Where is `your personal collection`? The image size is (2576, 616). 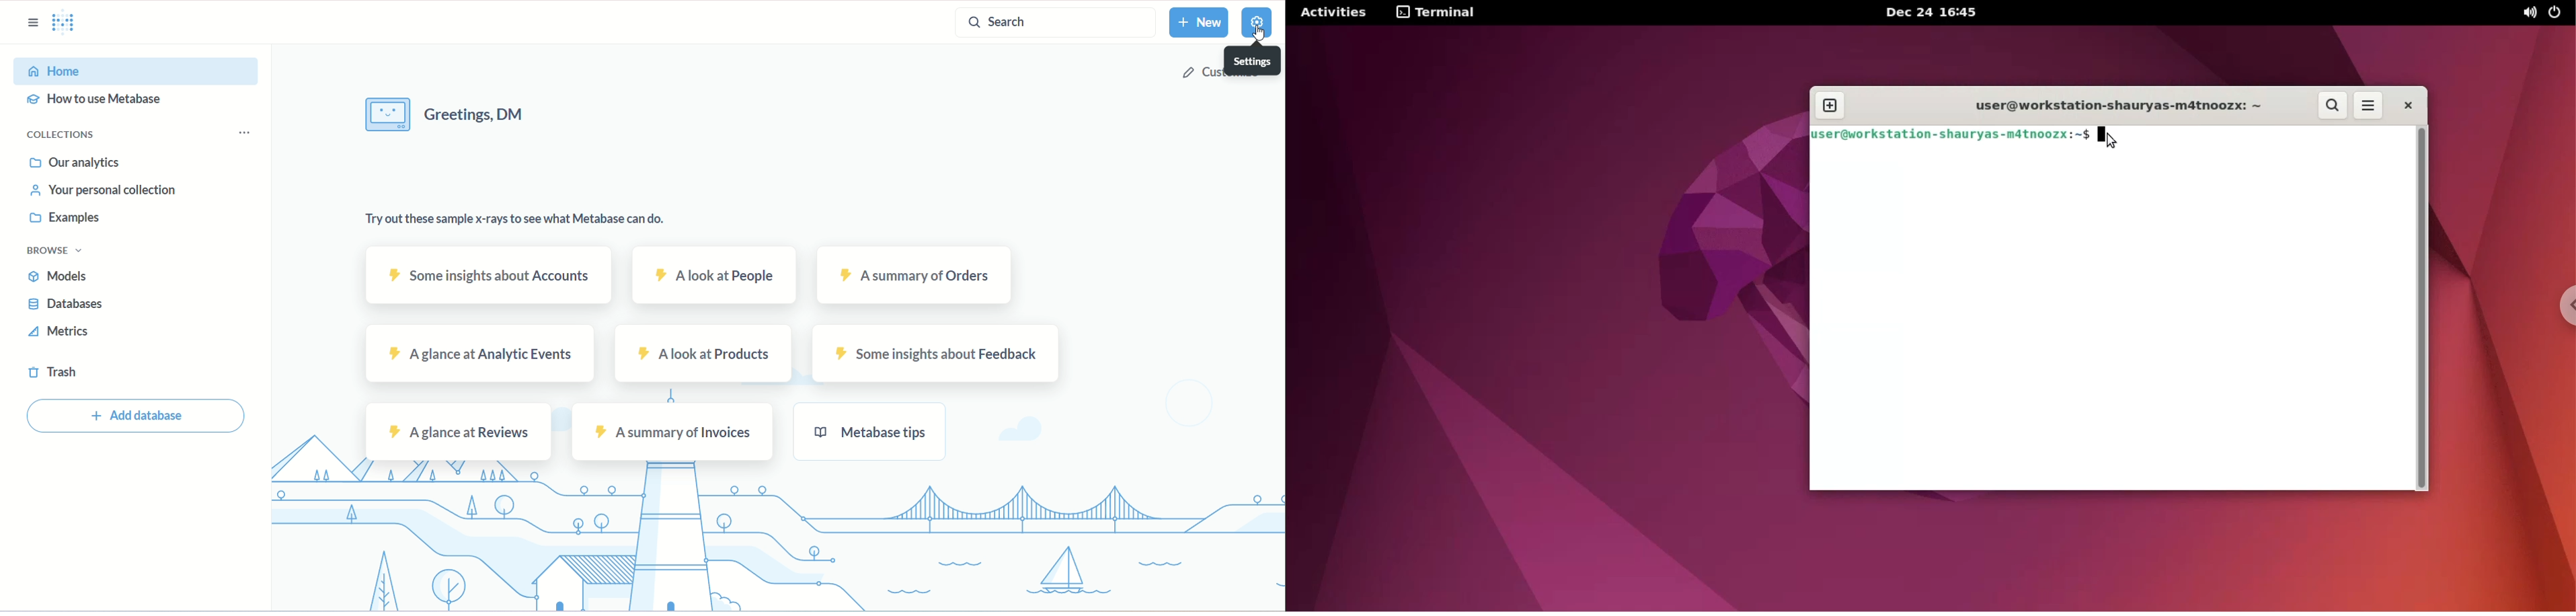
your personal collection is located at coordinates (112, 188).